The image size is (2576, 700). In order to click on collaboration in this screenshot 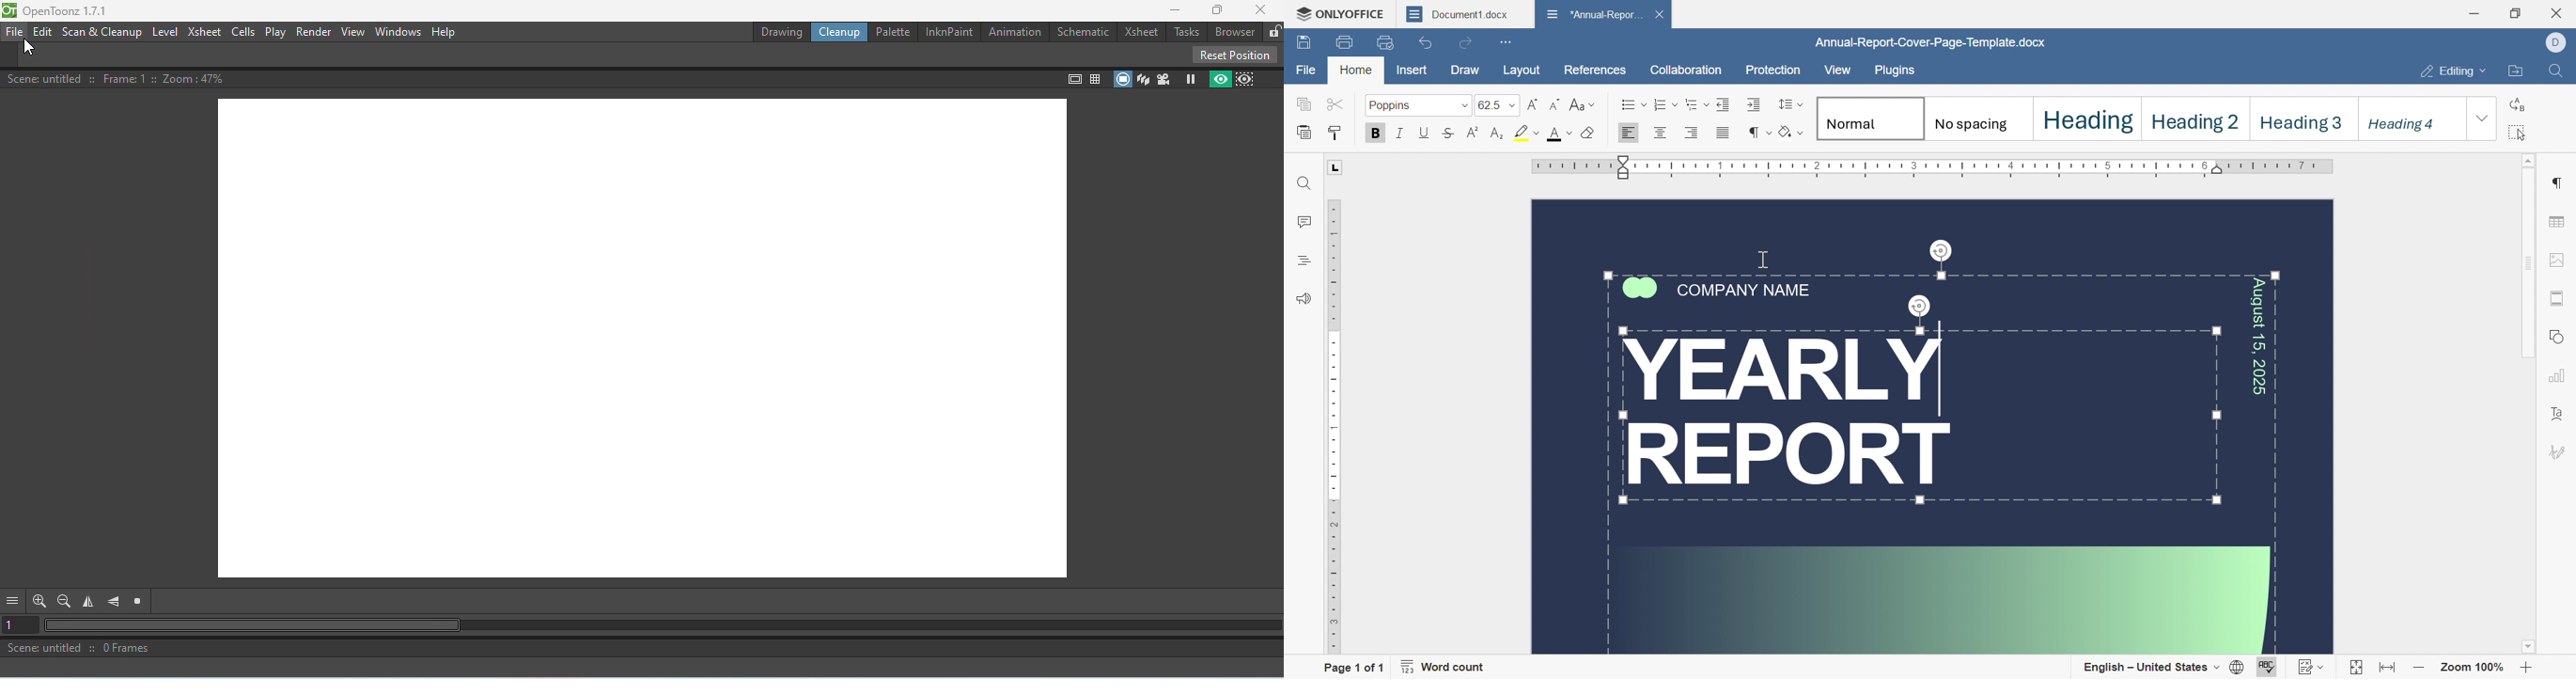, I will do `click(1686, 71)`.